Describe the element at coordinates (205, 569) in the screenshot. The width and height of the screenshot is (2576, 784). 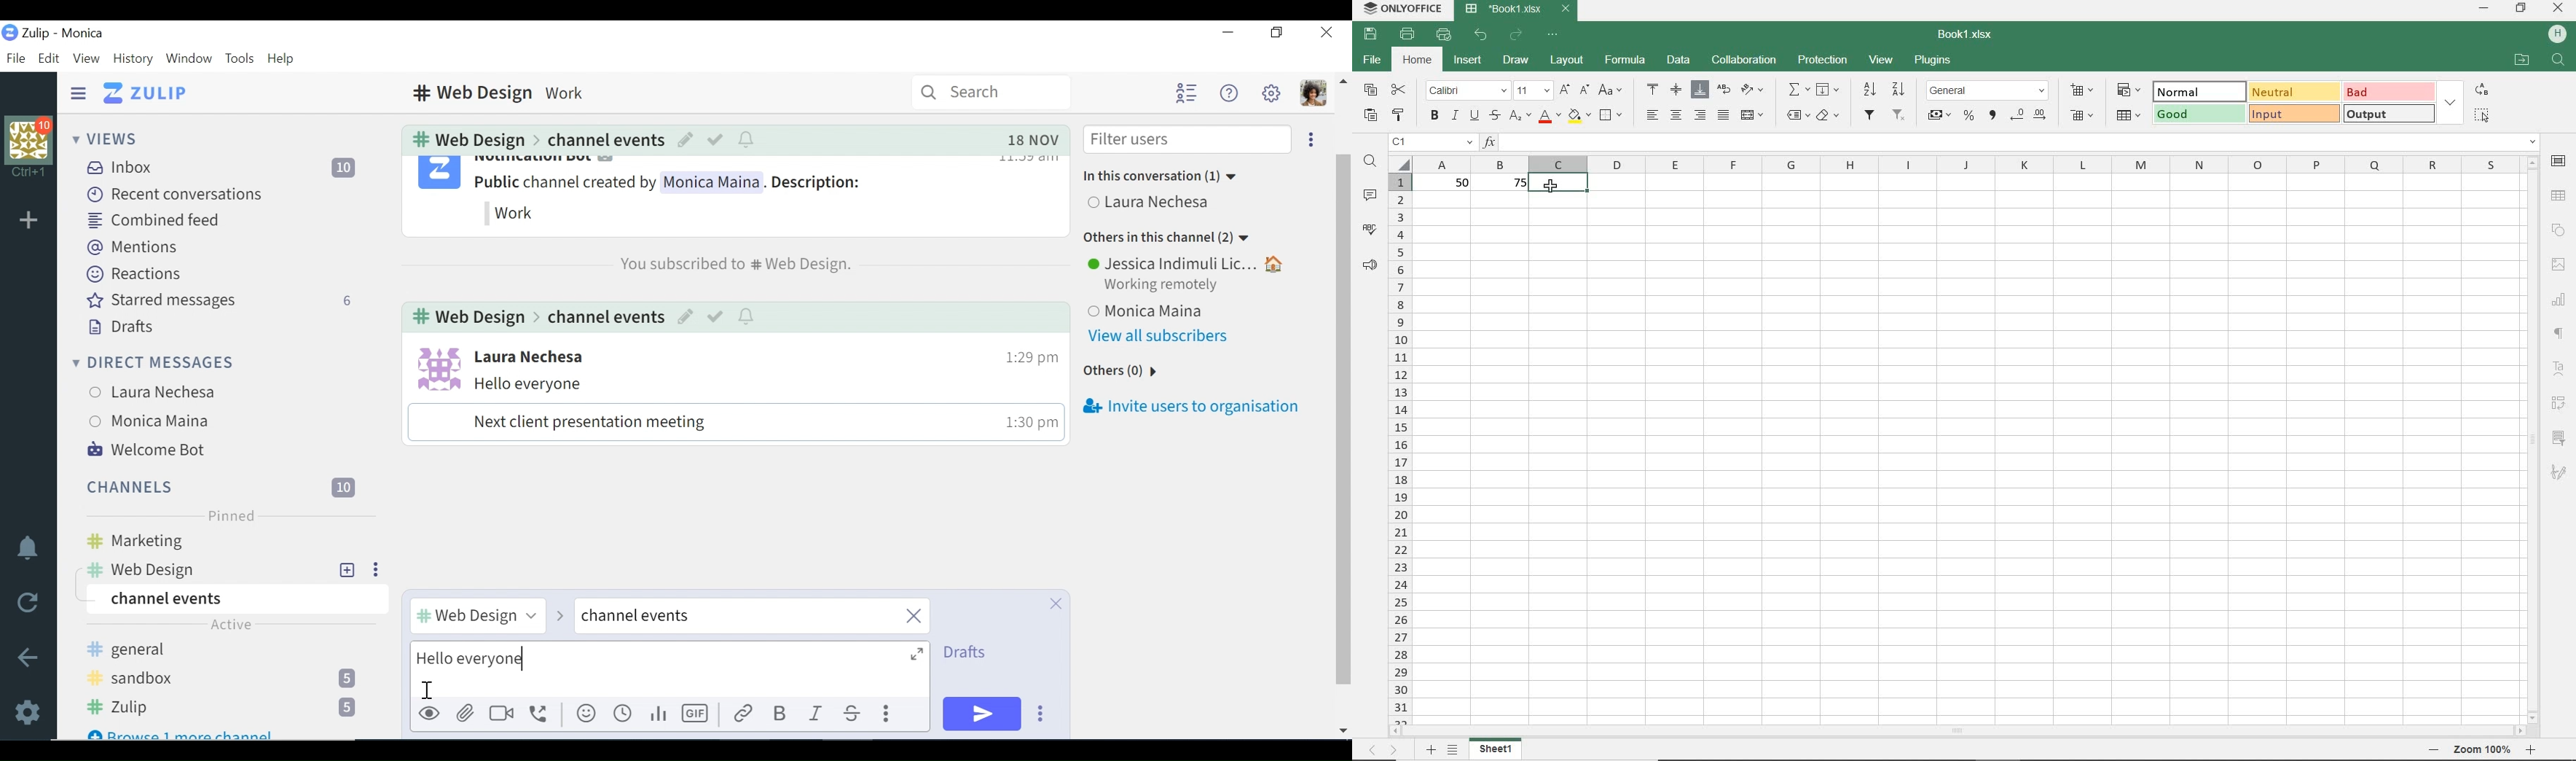
I see `web design Channel` at that location.